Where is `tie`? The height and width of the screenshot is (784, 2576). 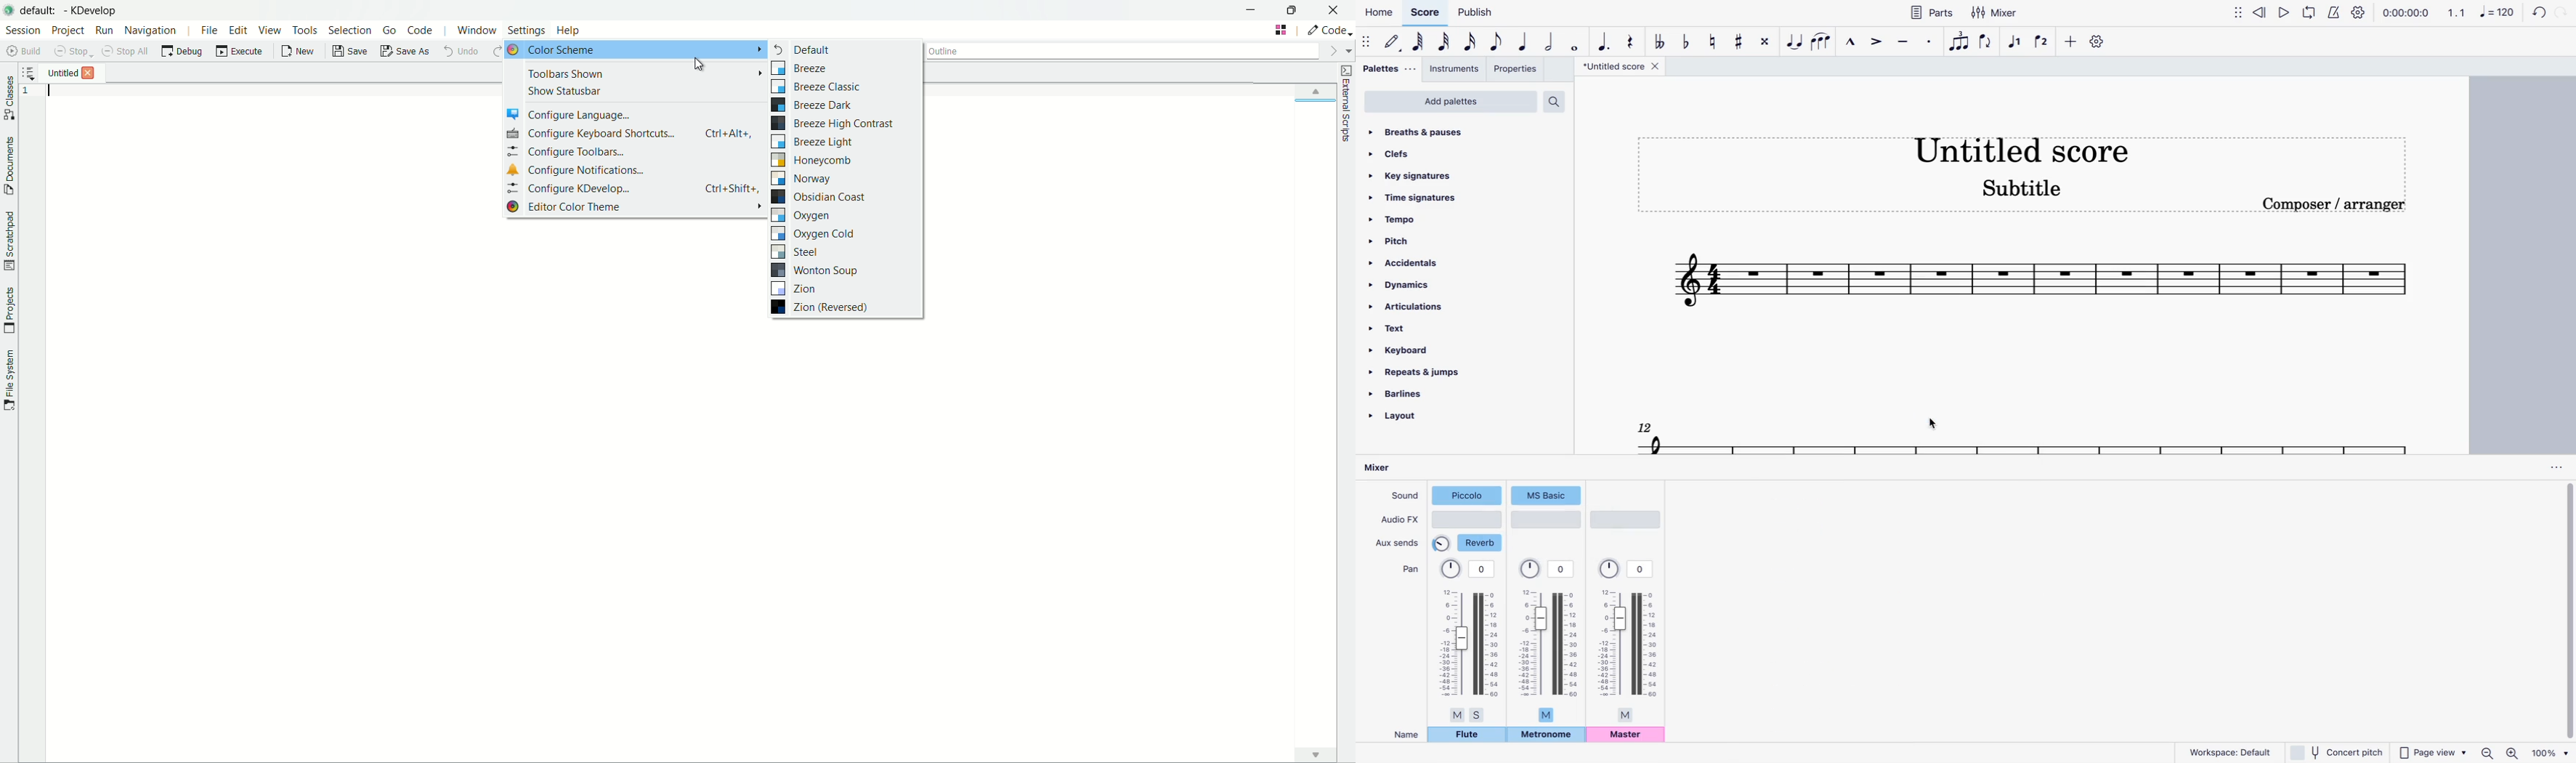
tie is located at coordinates (1796, 41).